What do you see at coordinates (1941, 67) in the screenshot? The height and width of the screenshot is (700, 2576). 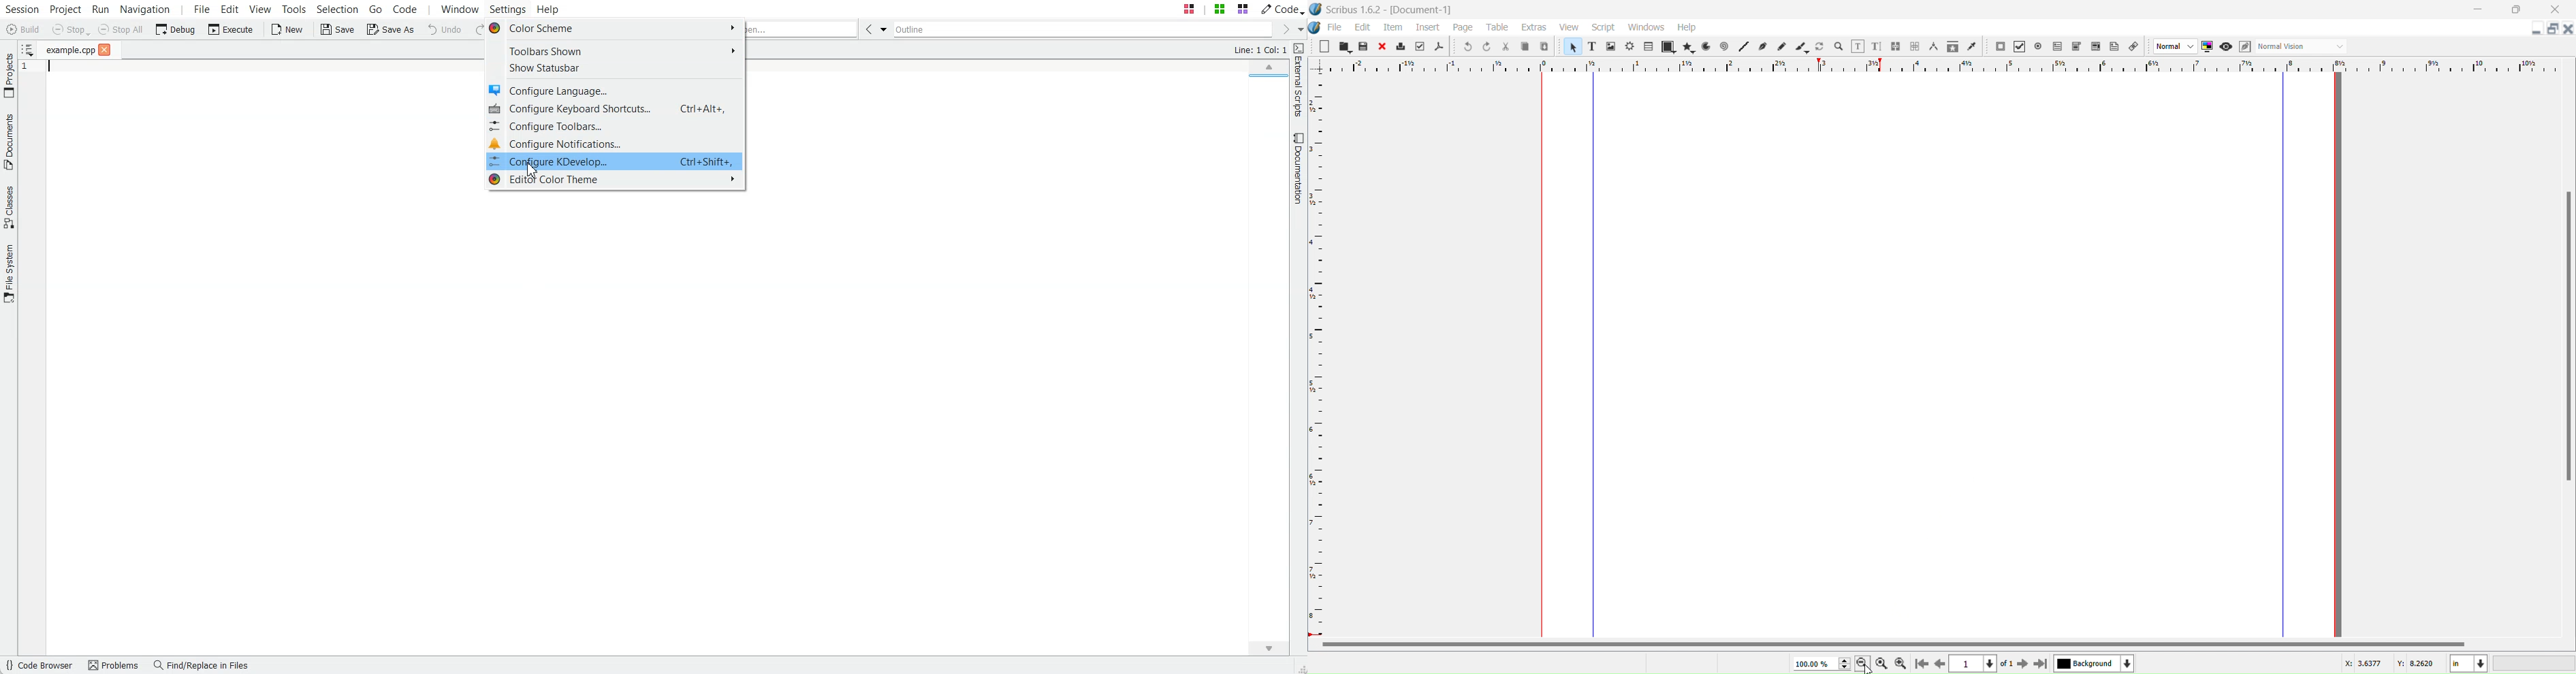 I see `Horizontal Ruler` at bounding box center [1941, 67].